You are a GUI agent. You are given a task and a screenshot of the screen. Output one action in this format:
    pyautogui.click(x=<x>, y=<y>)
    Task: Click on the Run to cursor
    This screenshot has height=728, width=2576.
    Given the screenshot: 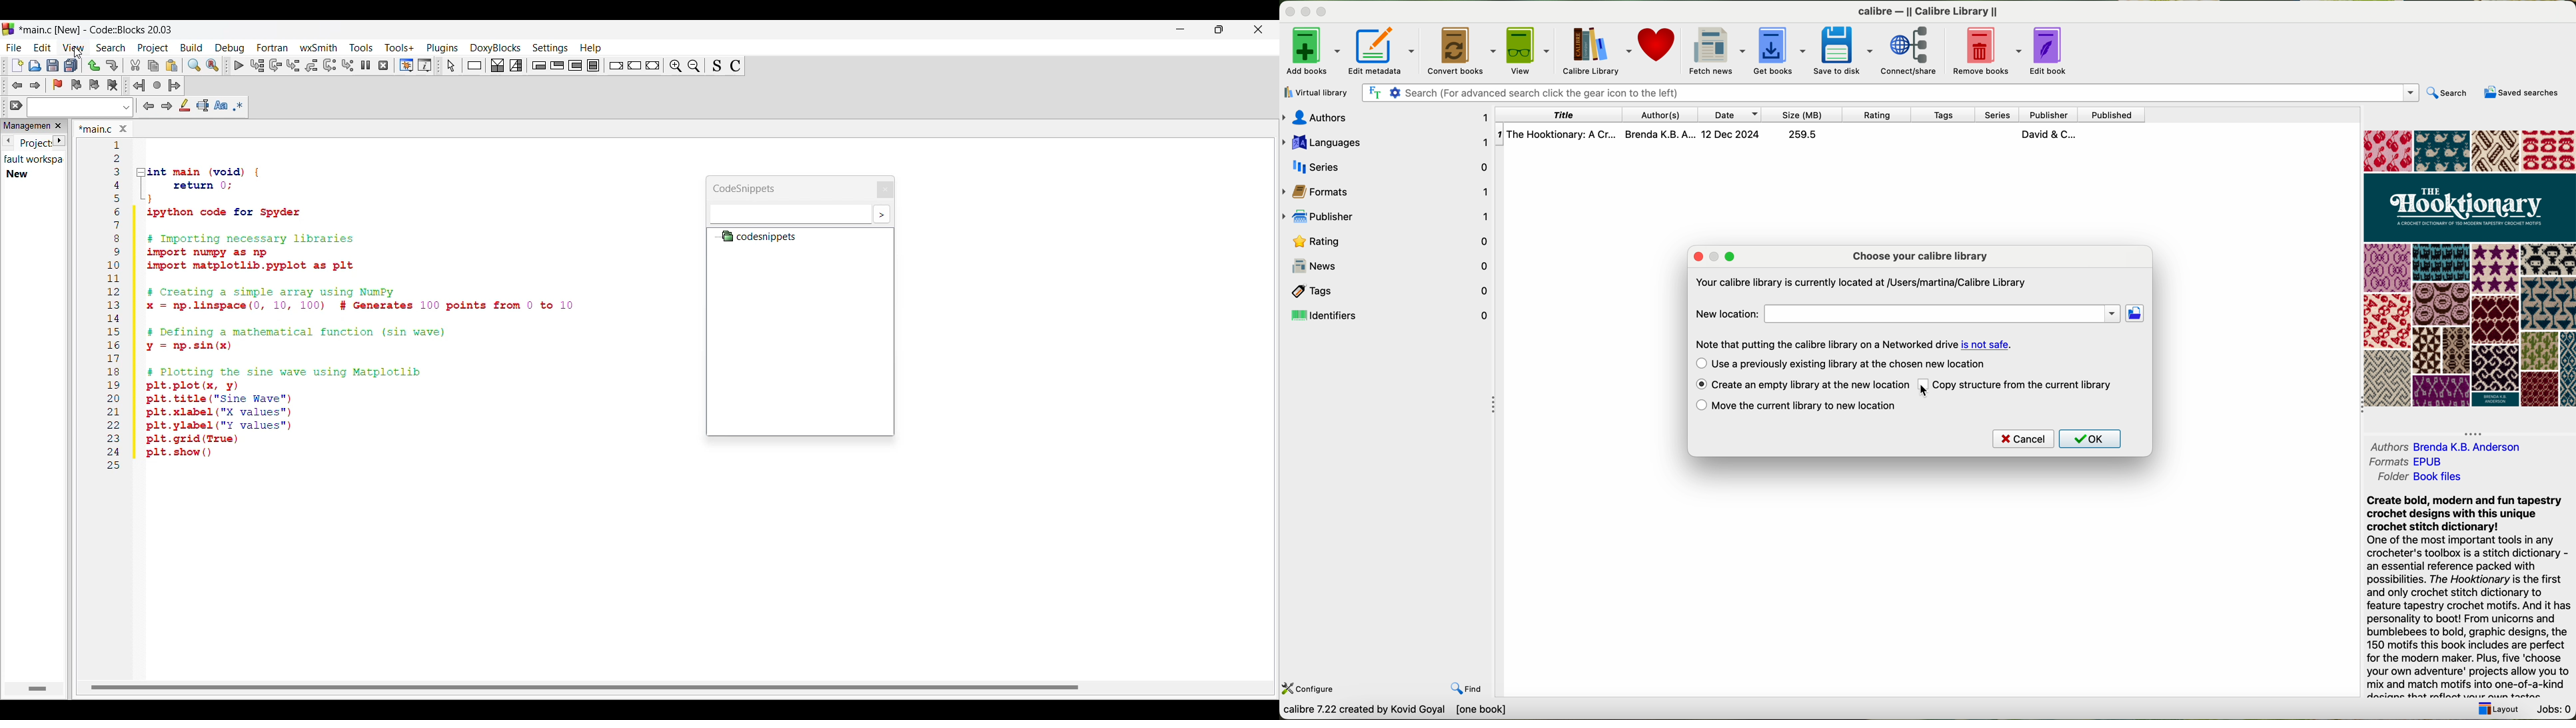 What is the action you would take?
    pyautogui.click(x=257, y=65)
    